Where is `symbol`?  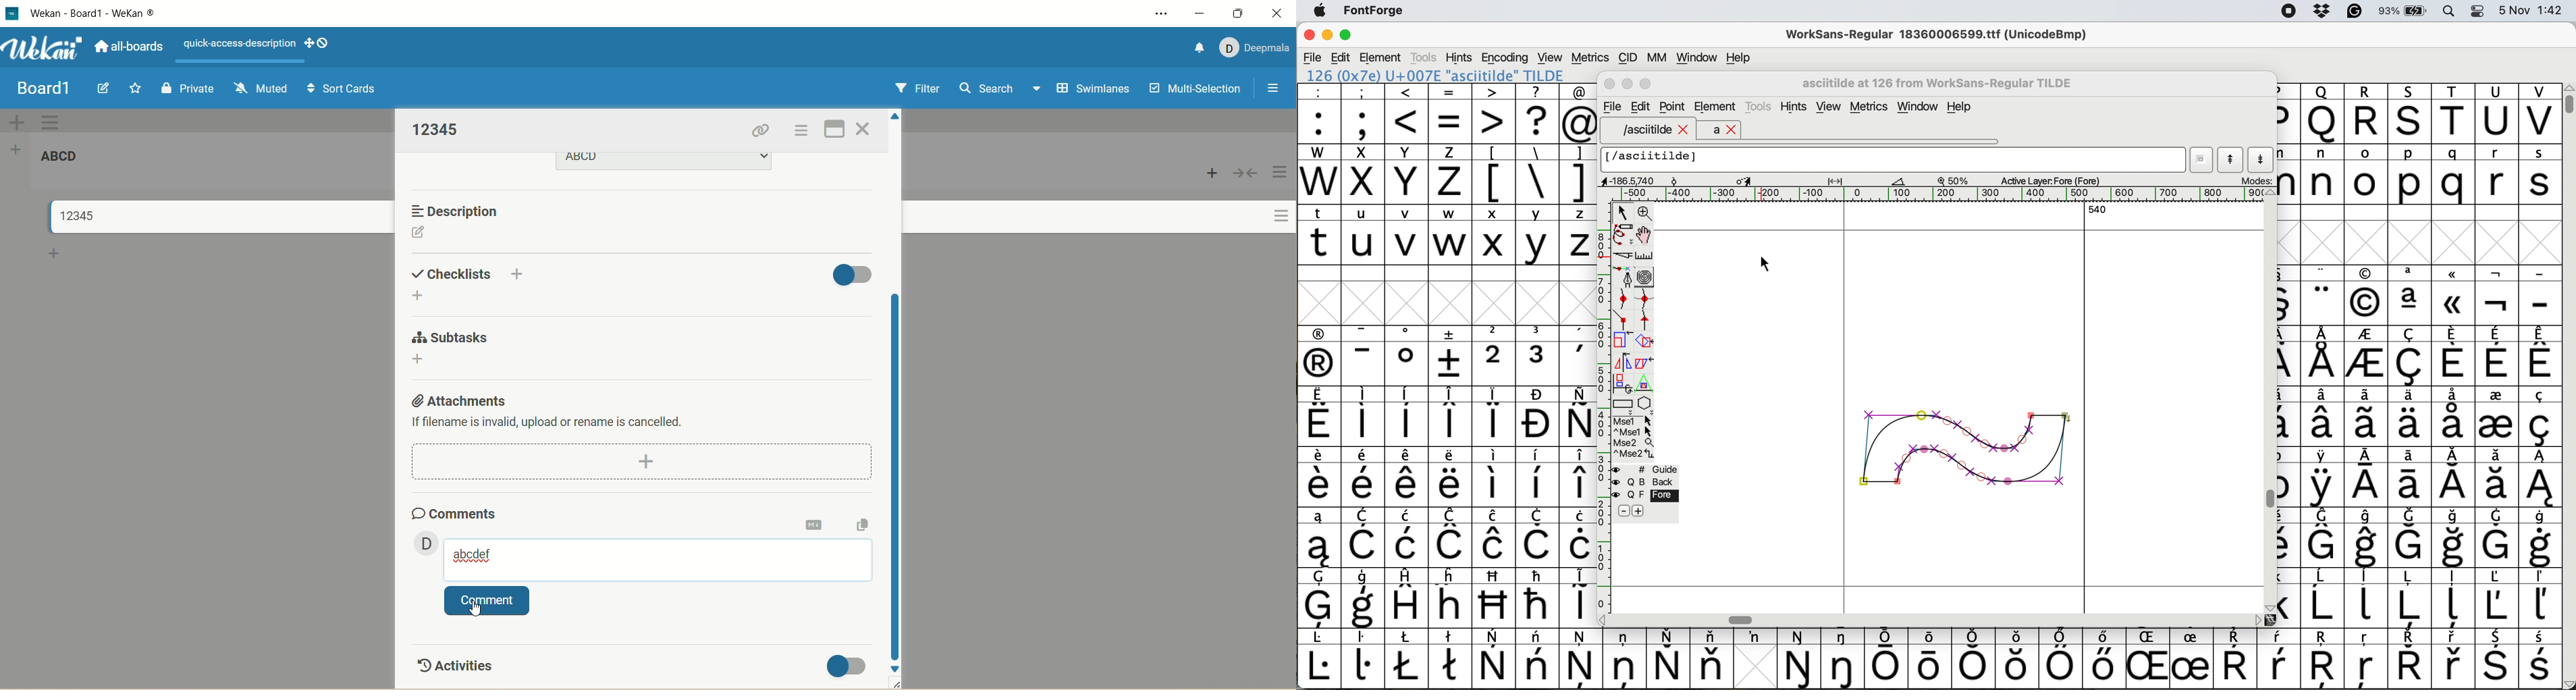 symbol is located at coordinates (1452, 658).